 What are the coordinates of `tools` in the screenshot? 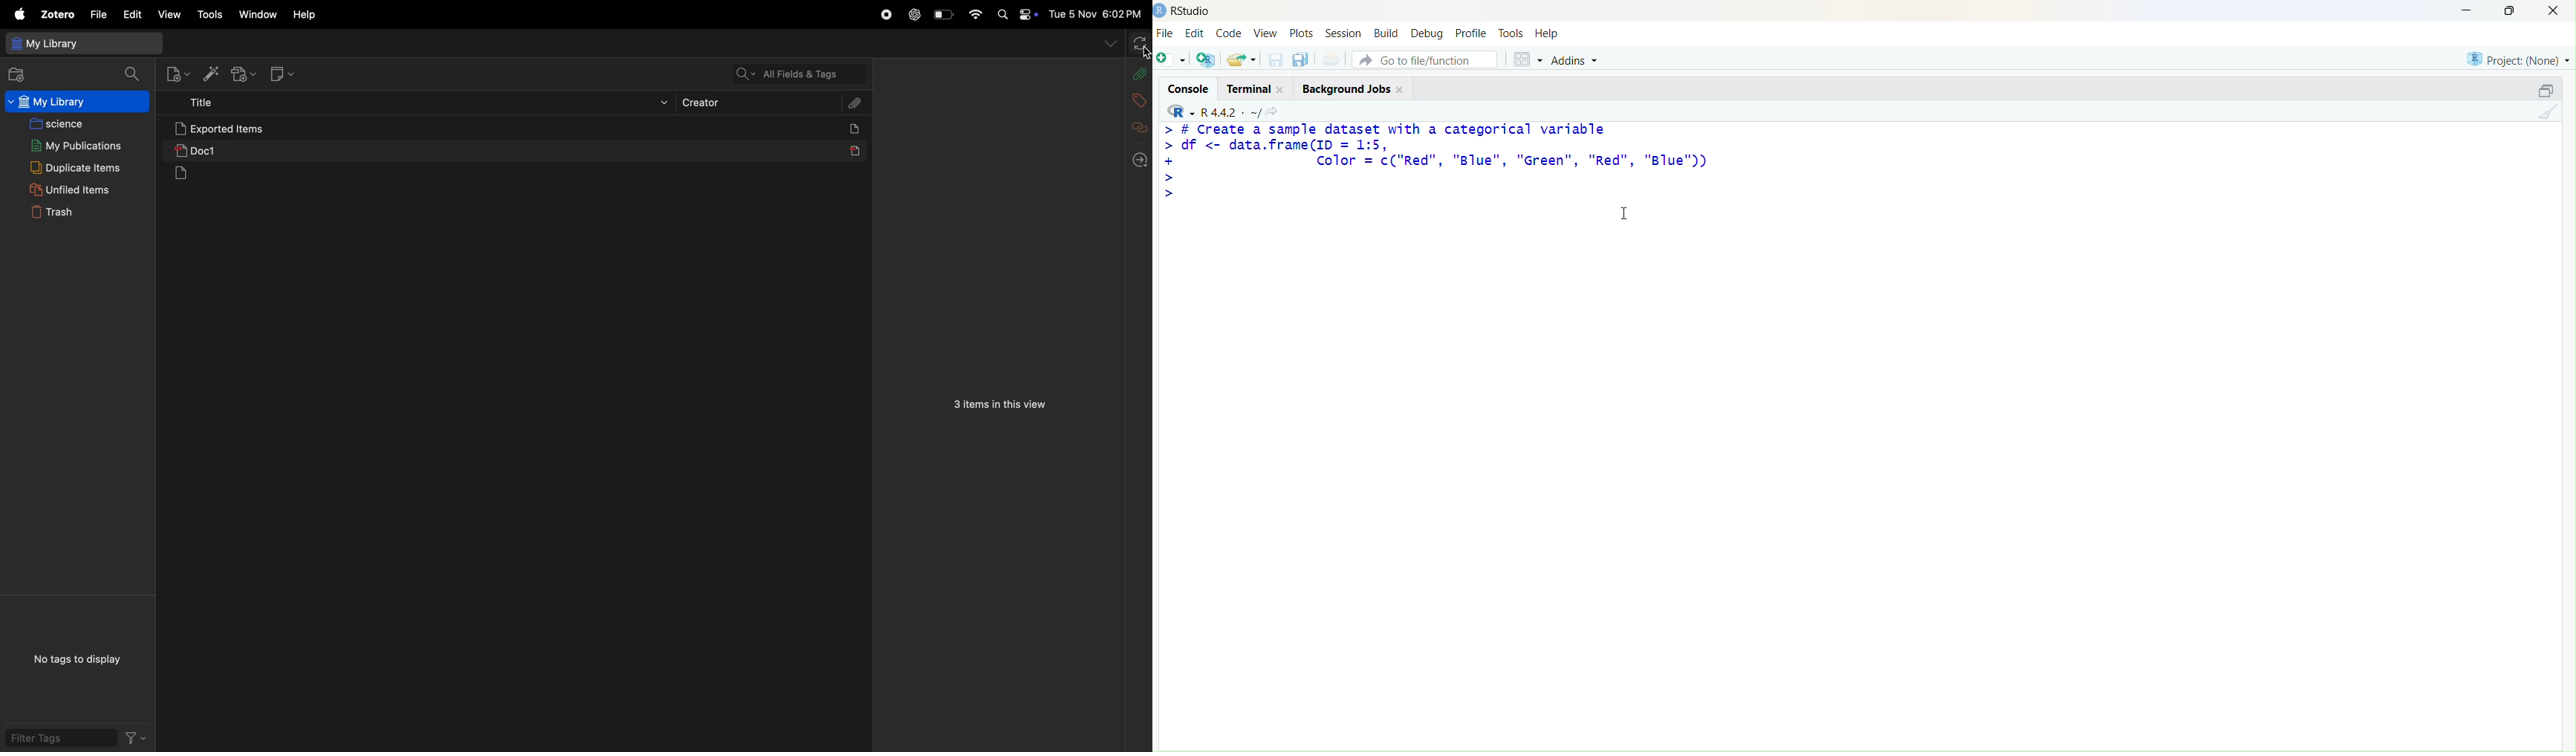 It's located at (206, 15).